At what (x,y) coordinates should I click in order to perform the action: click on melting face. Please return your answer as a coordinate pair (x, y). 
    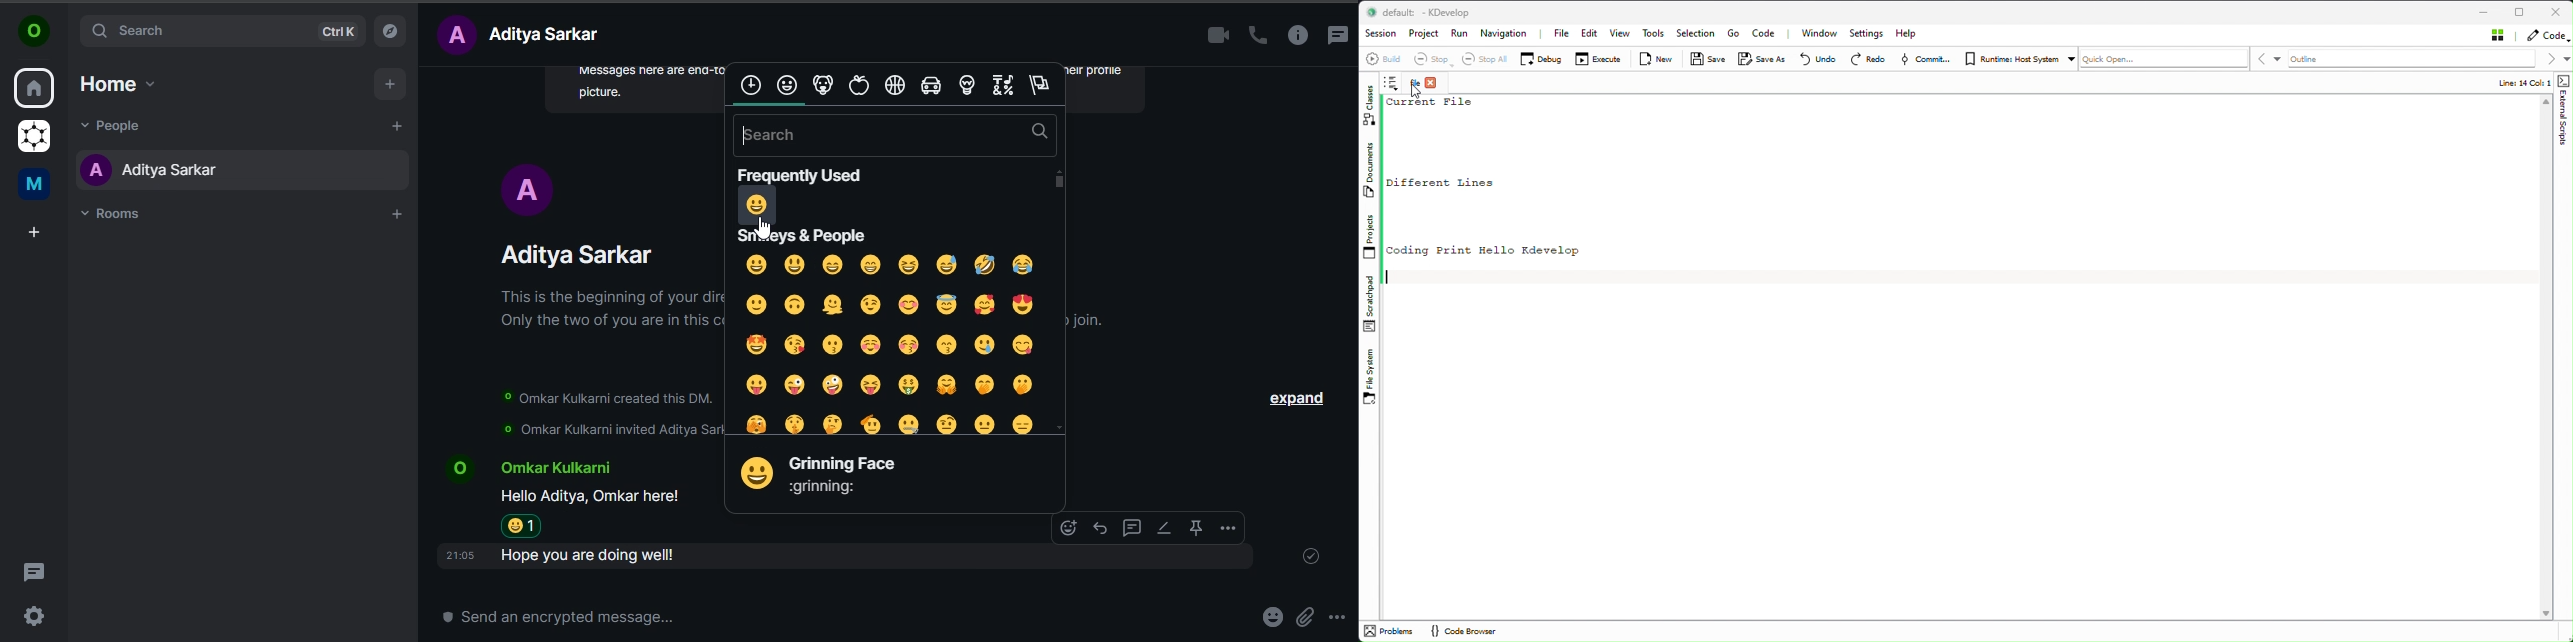
    Looking at the image, I should click on (830, 304).